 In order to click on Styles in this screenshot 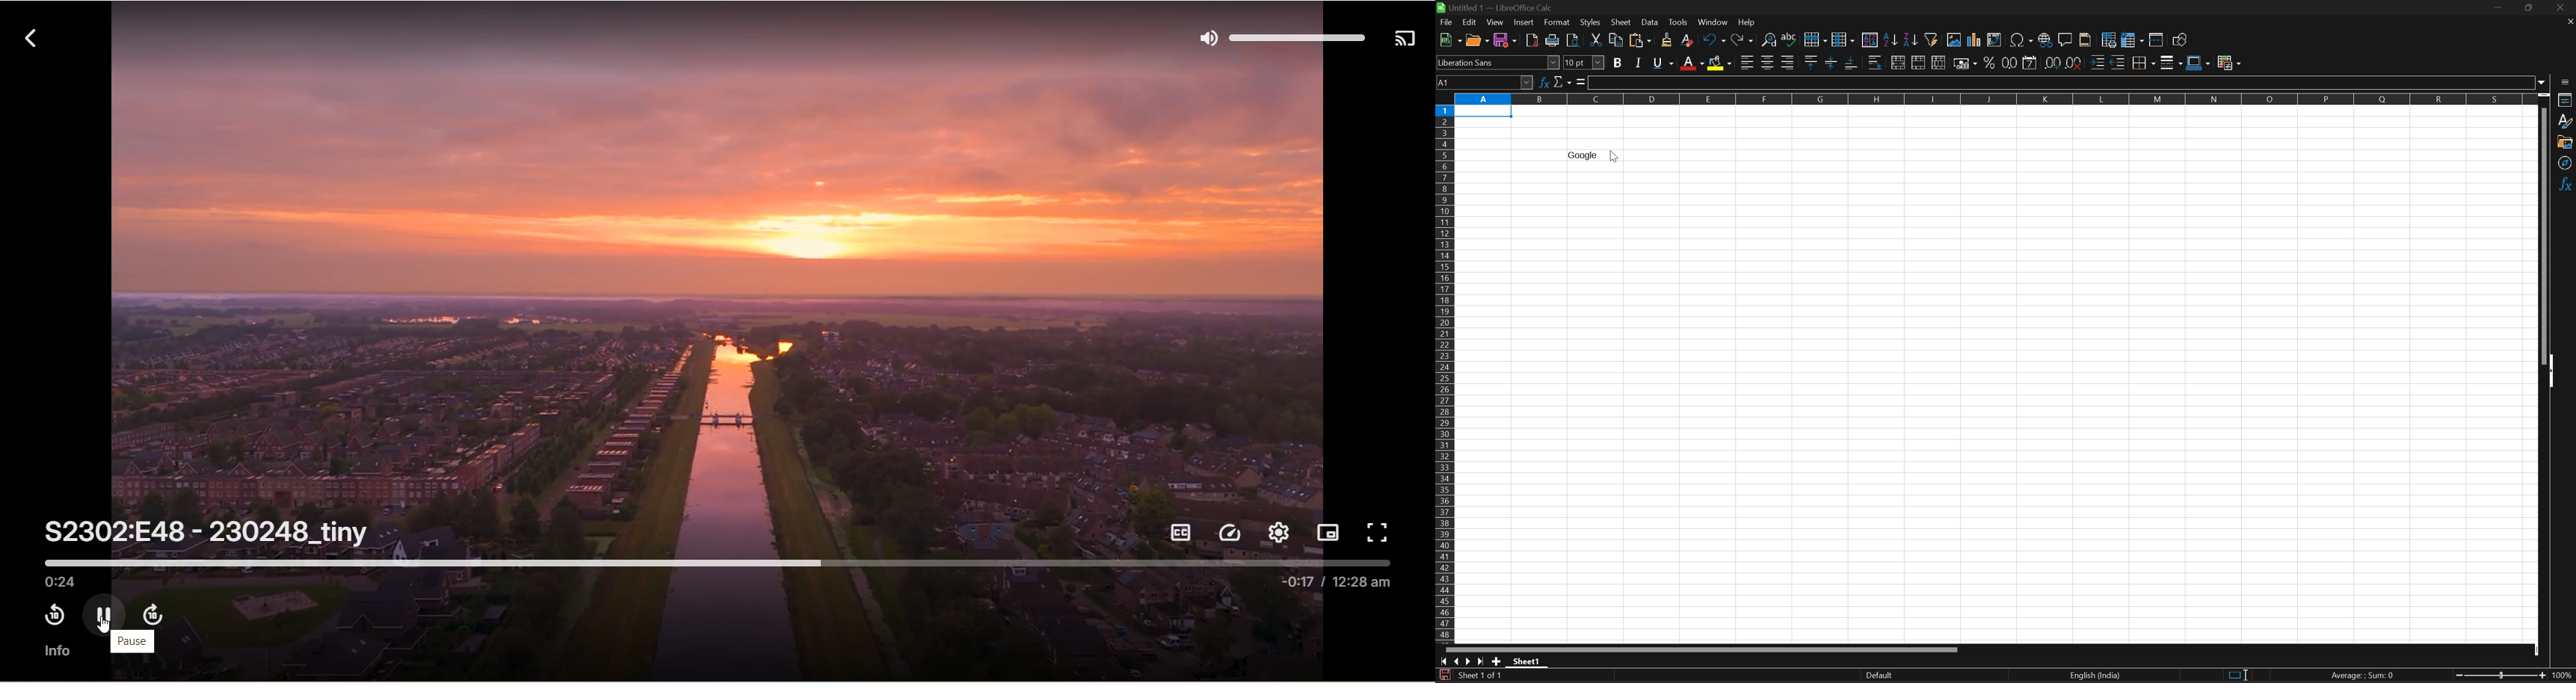, I will do `click(2566, 121)`.